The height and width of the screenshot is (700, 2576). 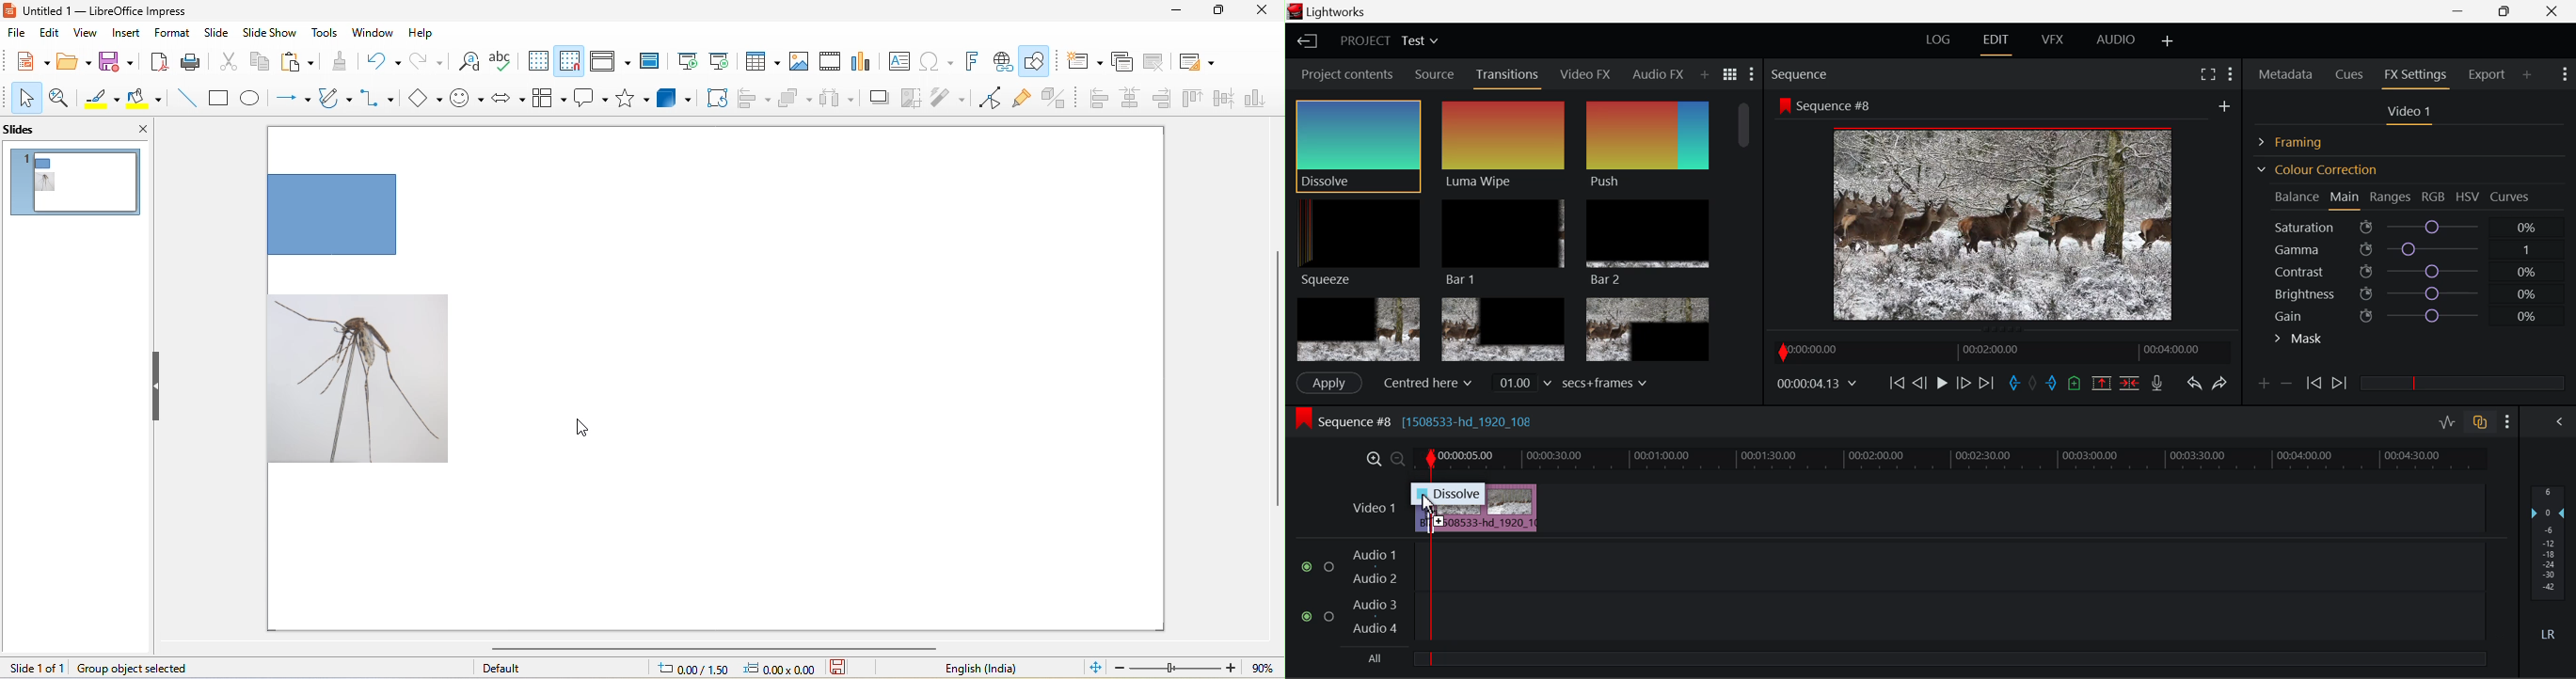 What do you see at coordinates (1098, 100) in the screenshot?
I see `left` at bounding box center [1098, 100].